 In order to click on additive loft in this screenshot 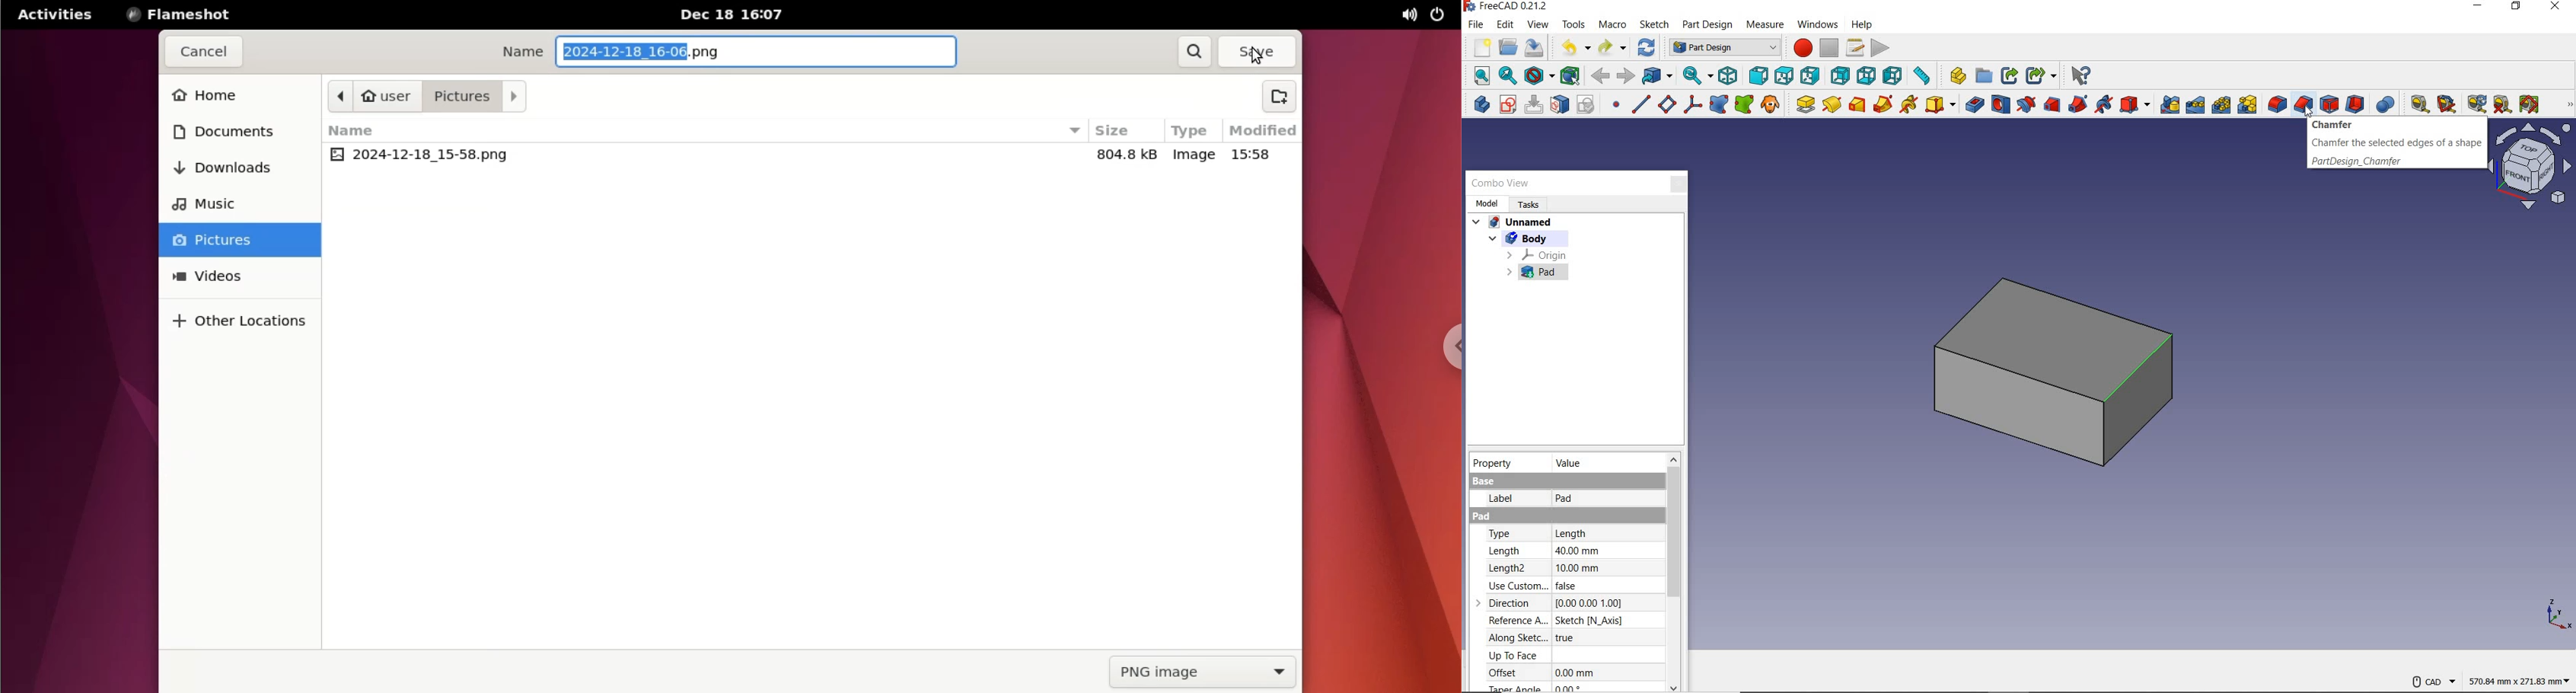, I will do `click(1857, 104)`.